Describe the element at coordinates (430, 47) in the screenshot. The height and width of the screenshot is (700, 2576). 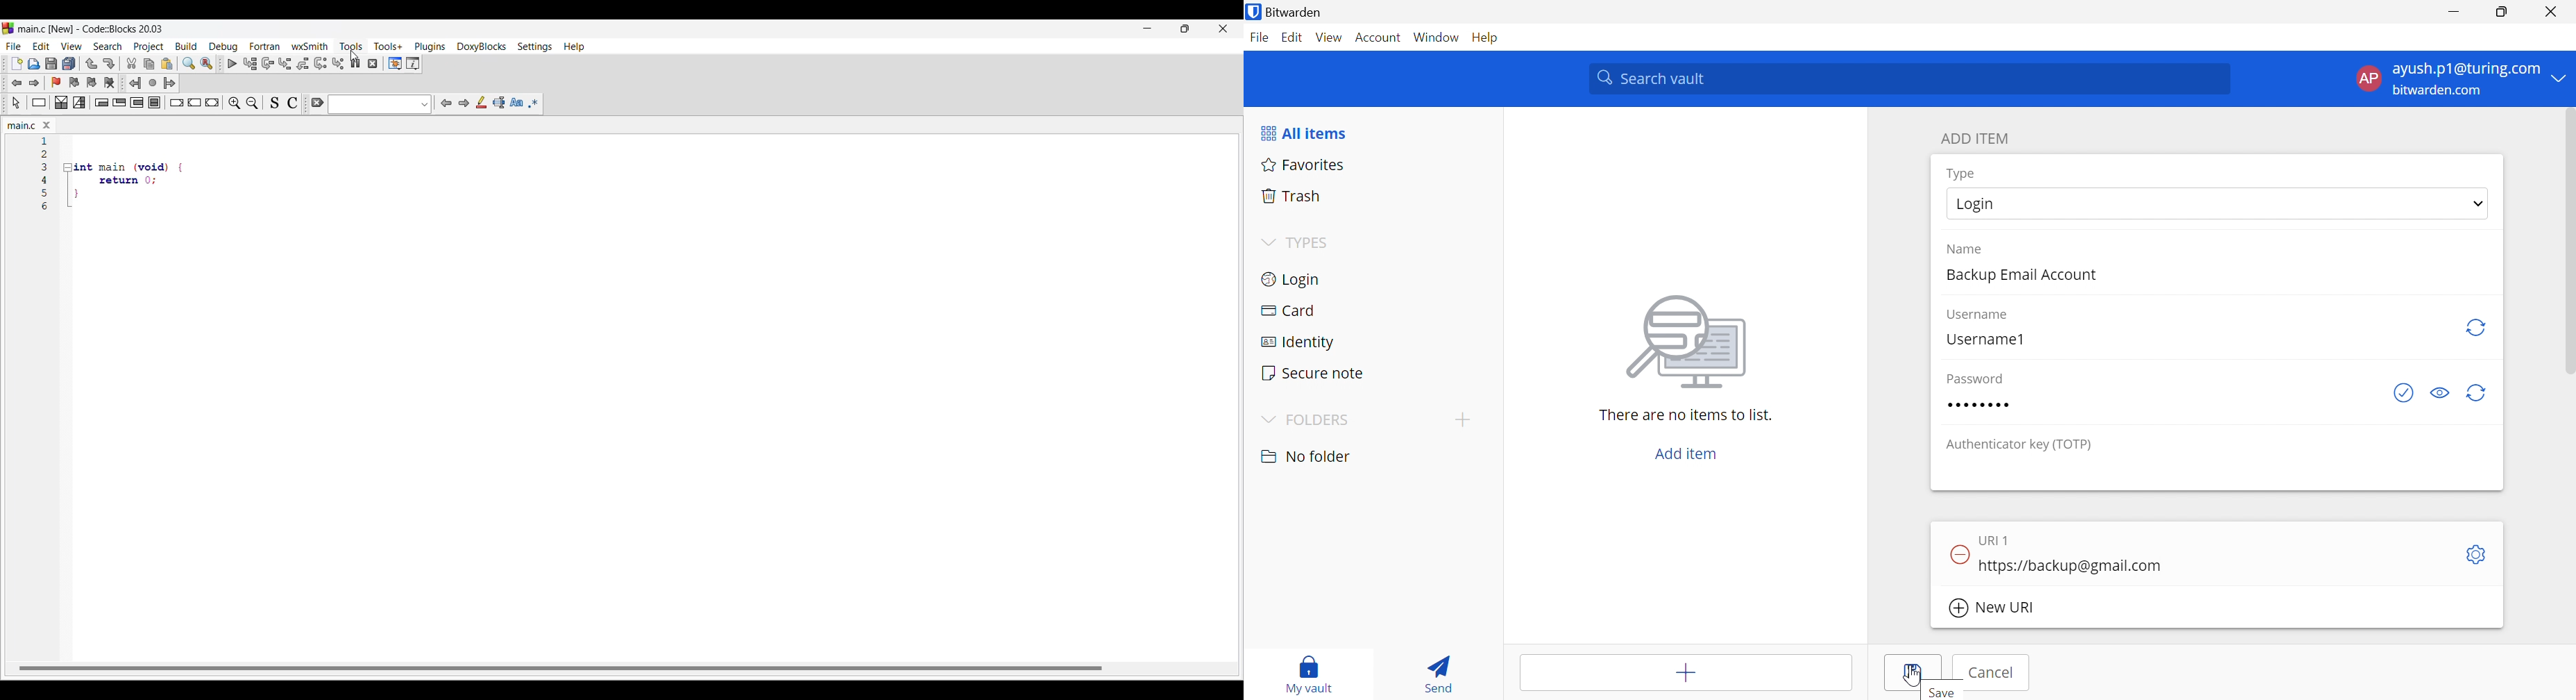
I see `Plugins menu` at that location.